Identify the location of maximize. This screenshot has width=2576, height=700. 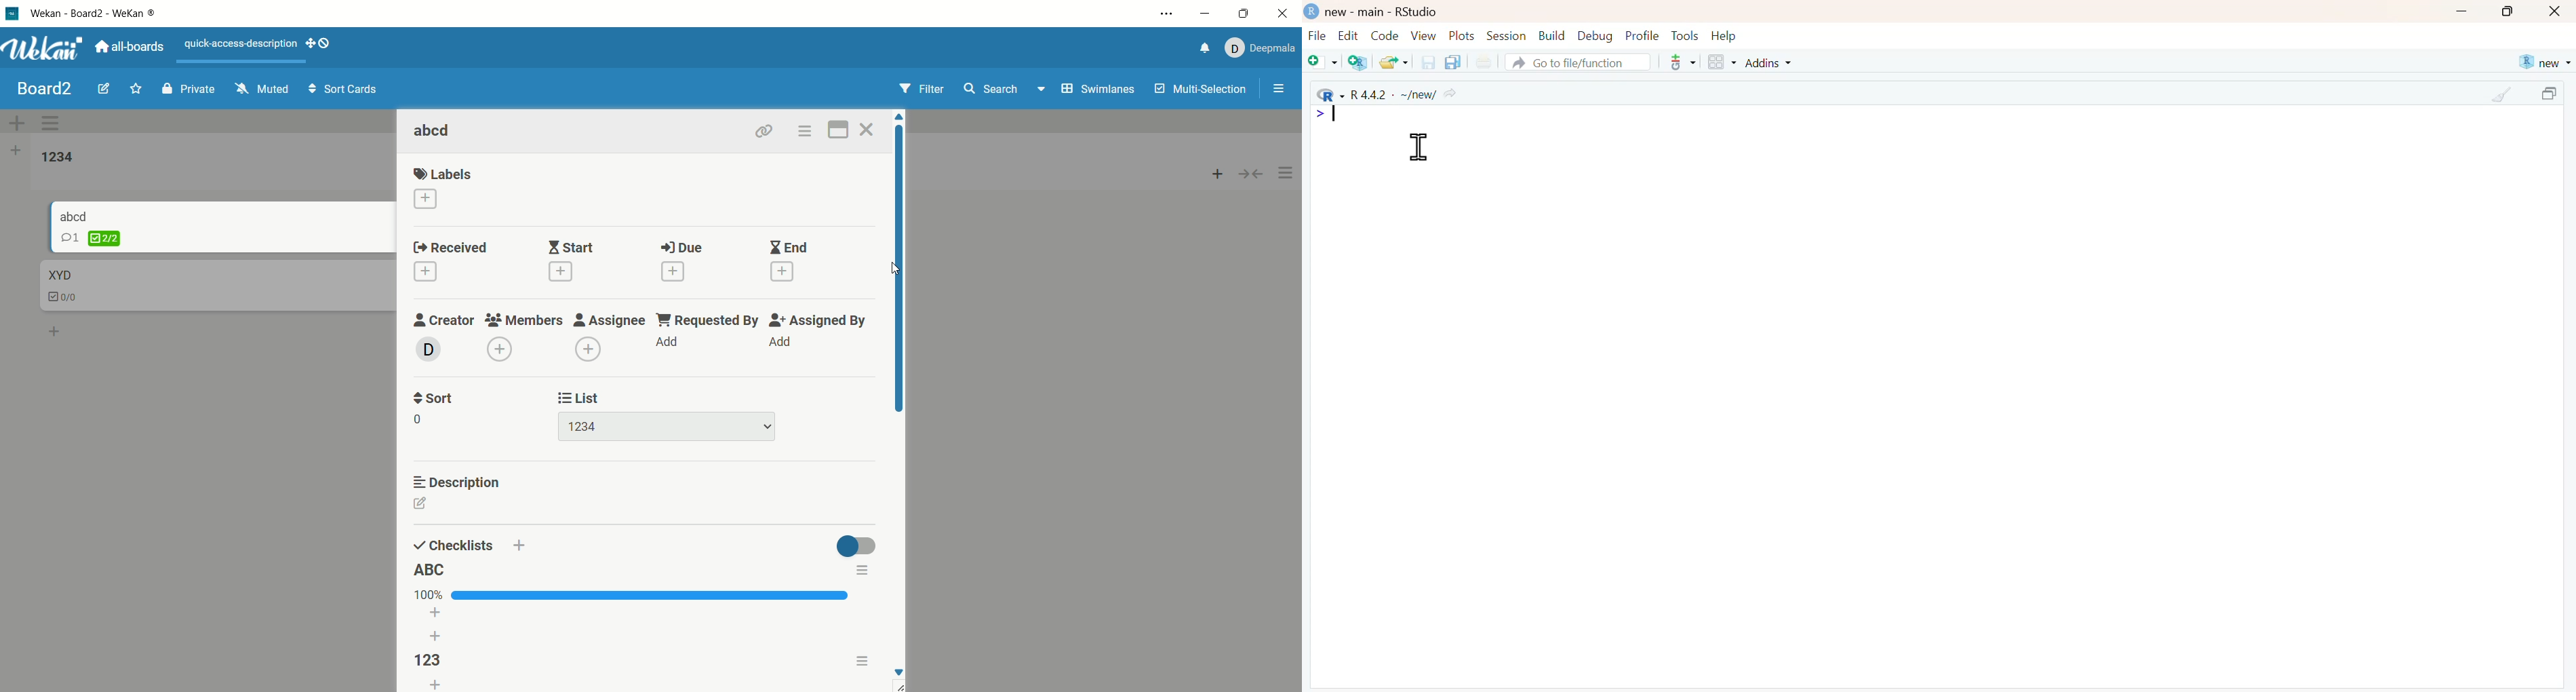
(2508, 11).